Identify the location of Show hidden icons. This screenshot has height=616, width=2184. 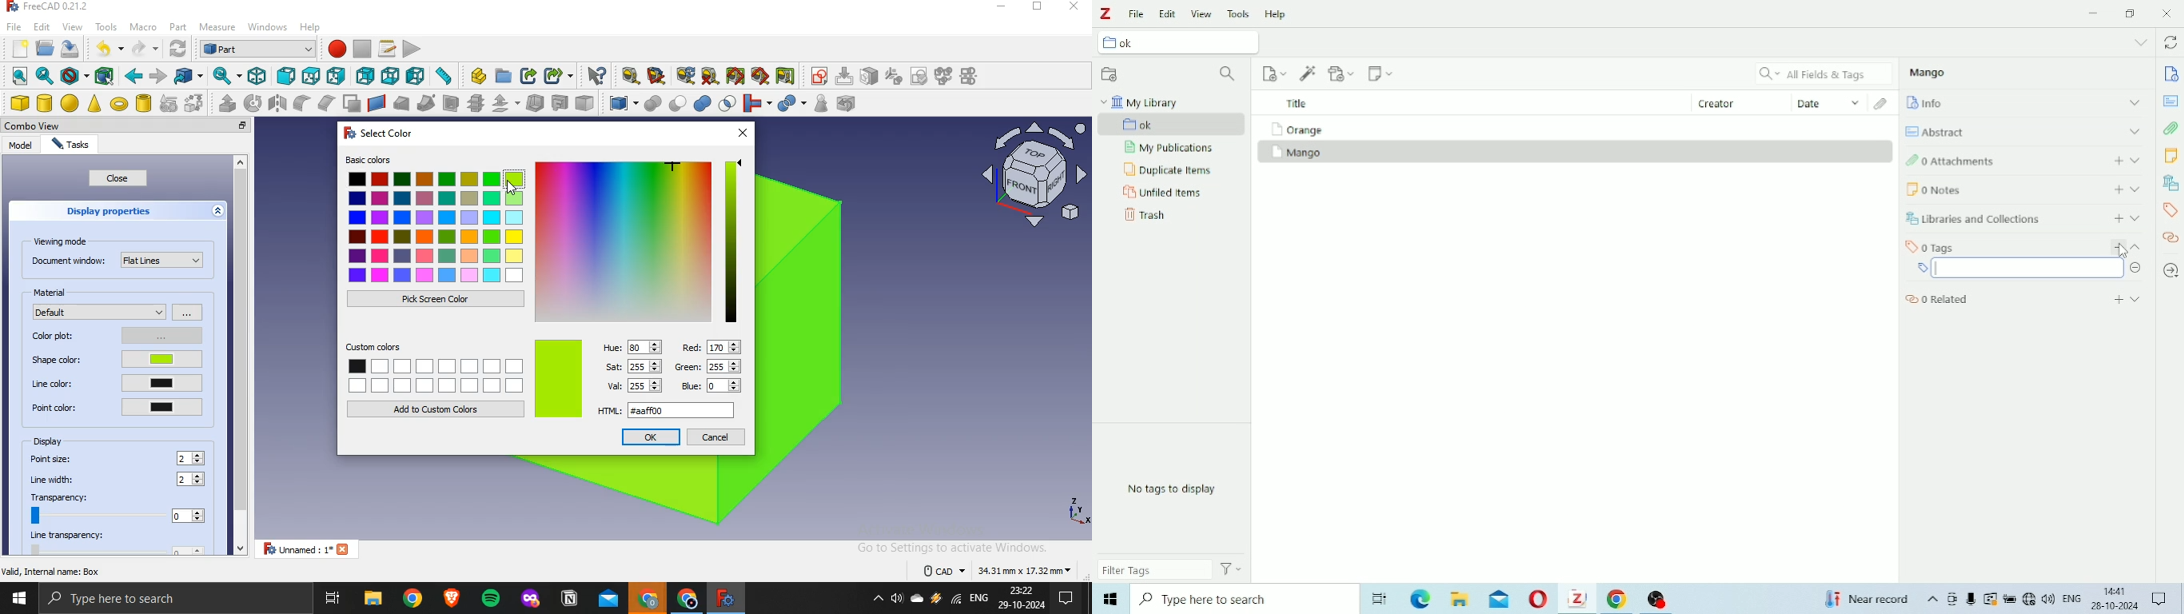
(1933, 600).